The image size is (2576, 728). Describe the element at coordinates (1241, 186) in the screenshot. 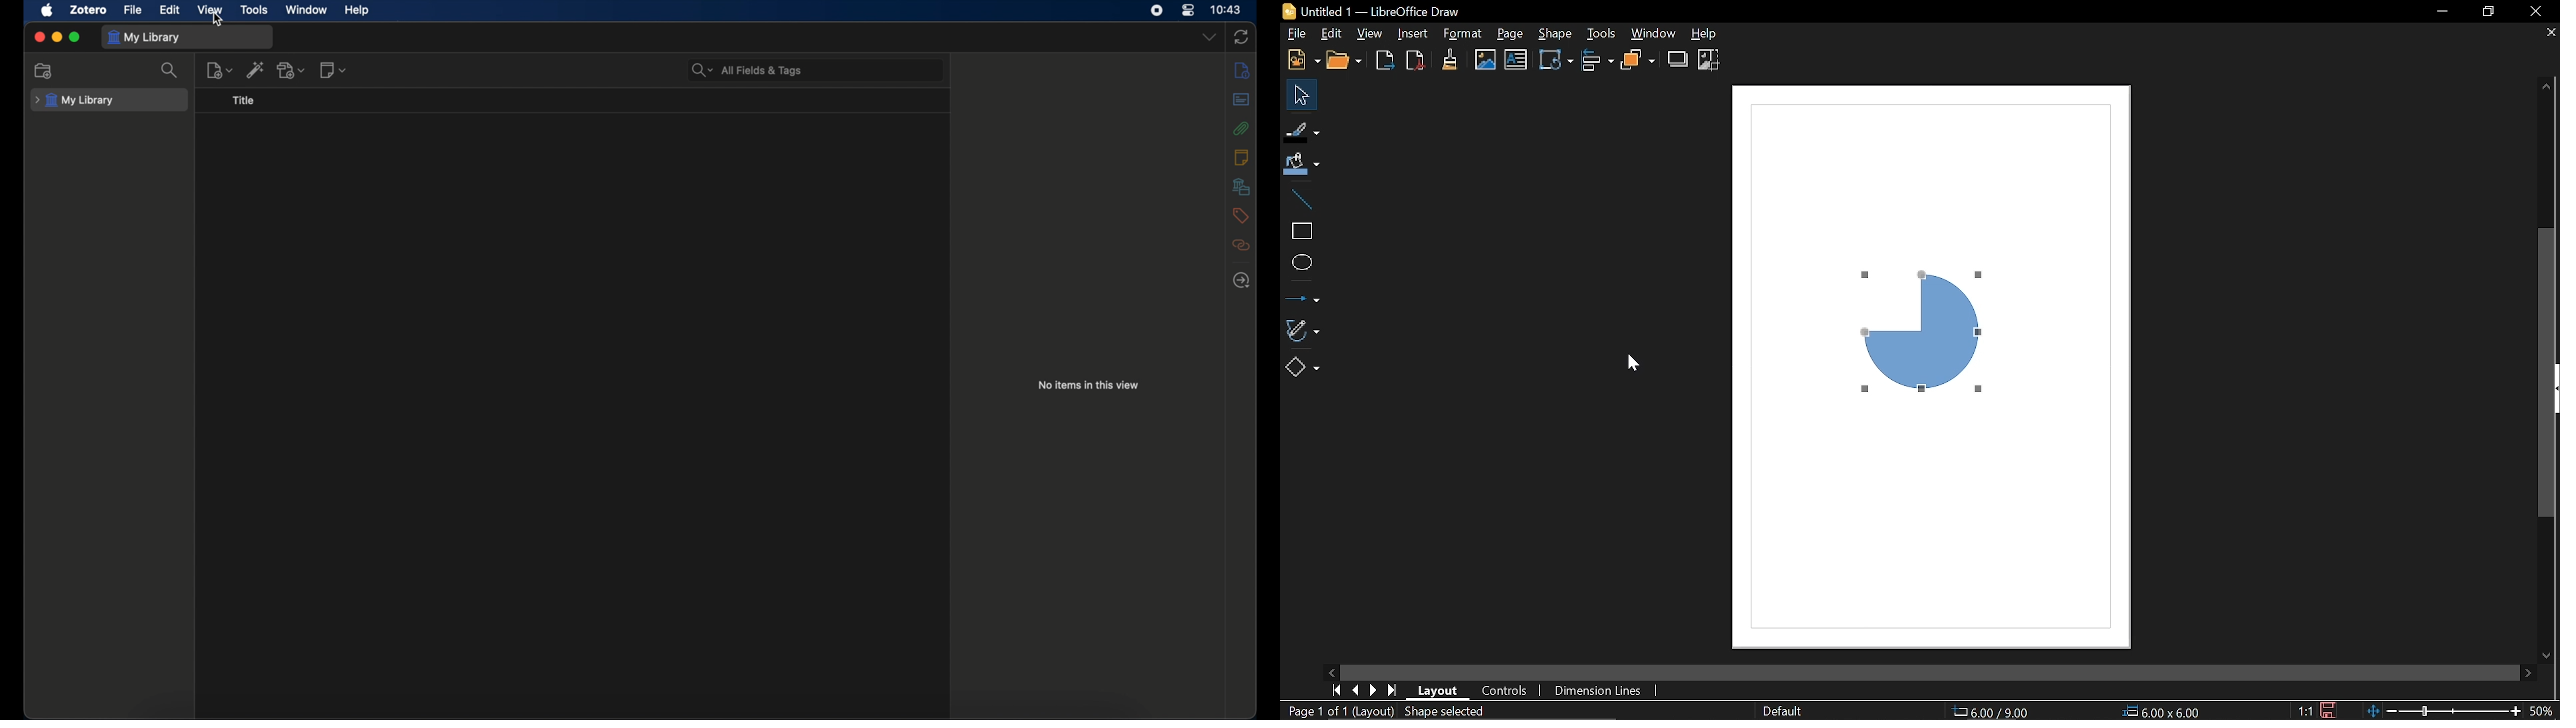

I see `libraries` at that location.